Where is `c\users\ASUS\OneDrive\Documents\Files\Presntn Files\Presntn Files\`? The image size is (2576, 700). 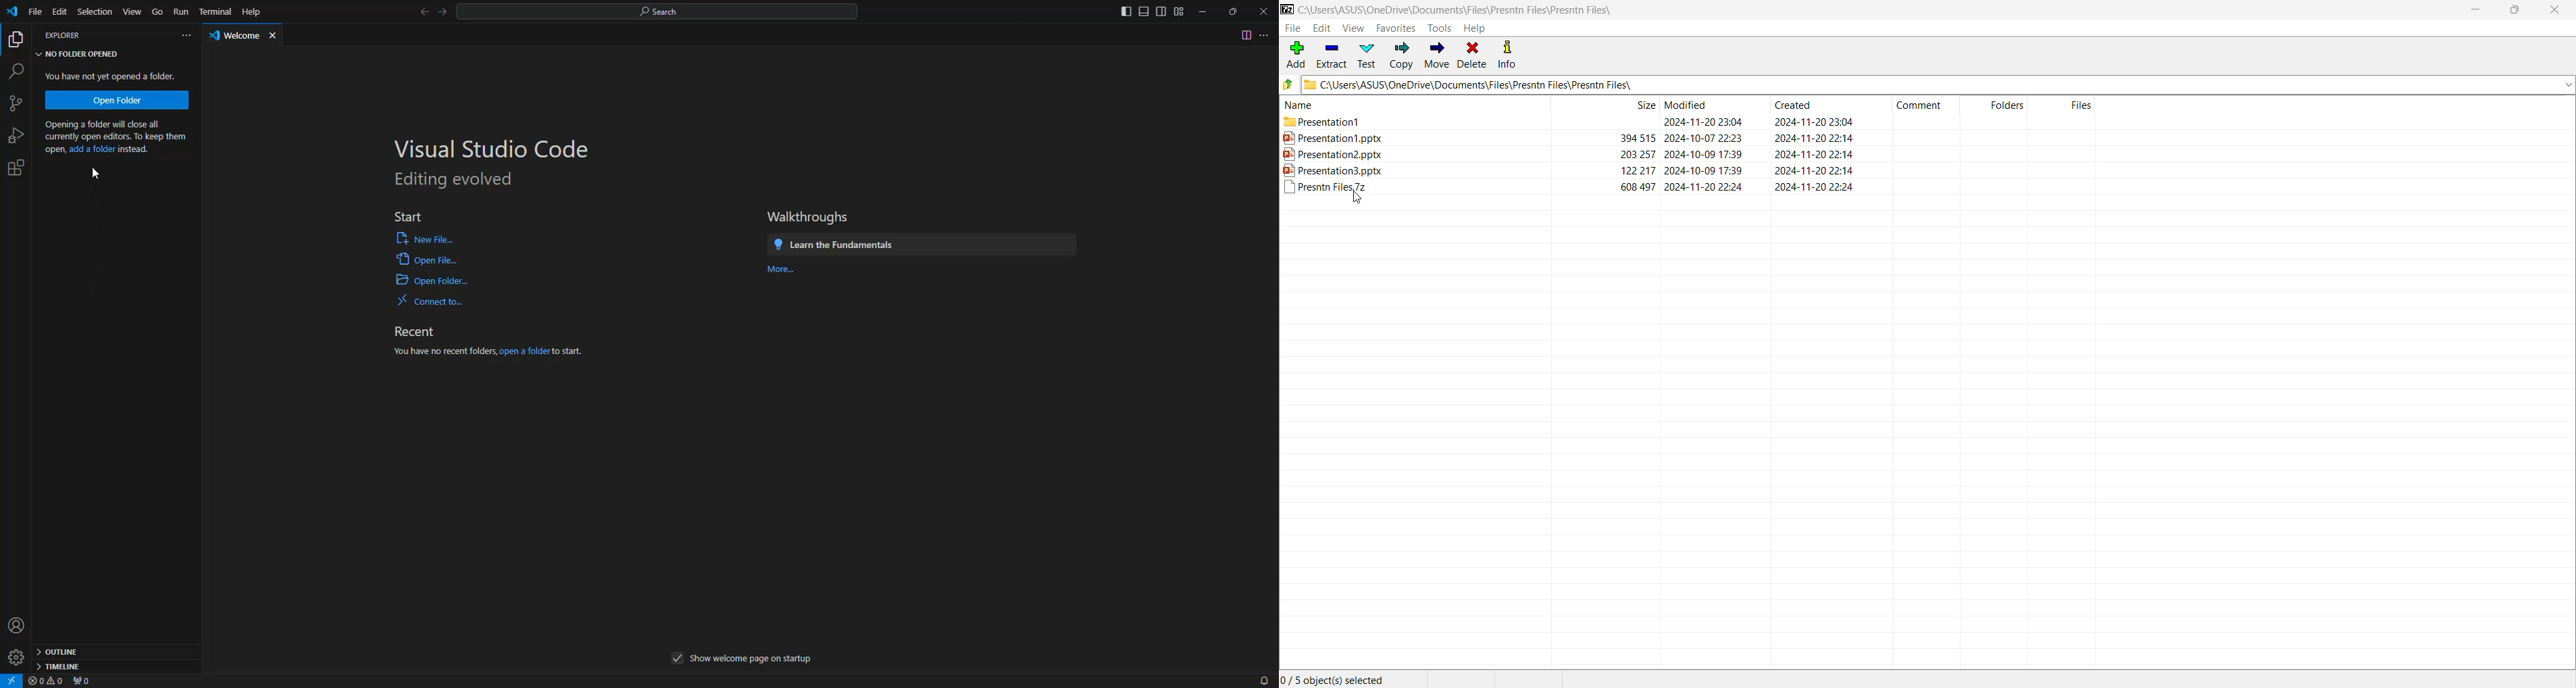
c\users\ASUS\OneDrive\Documents\Files\Presntn Files\Presntn Files\ is located at coordinates (1463, 9).